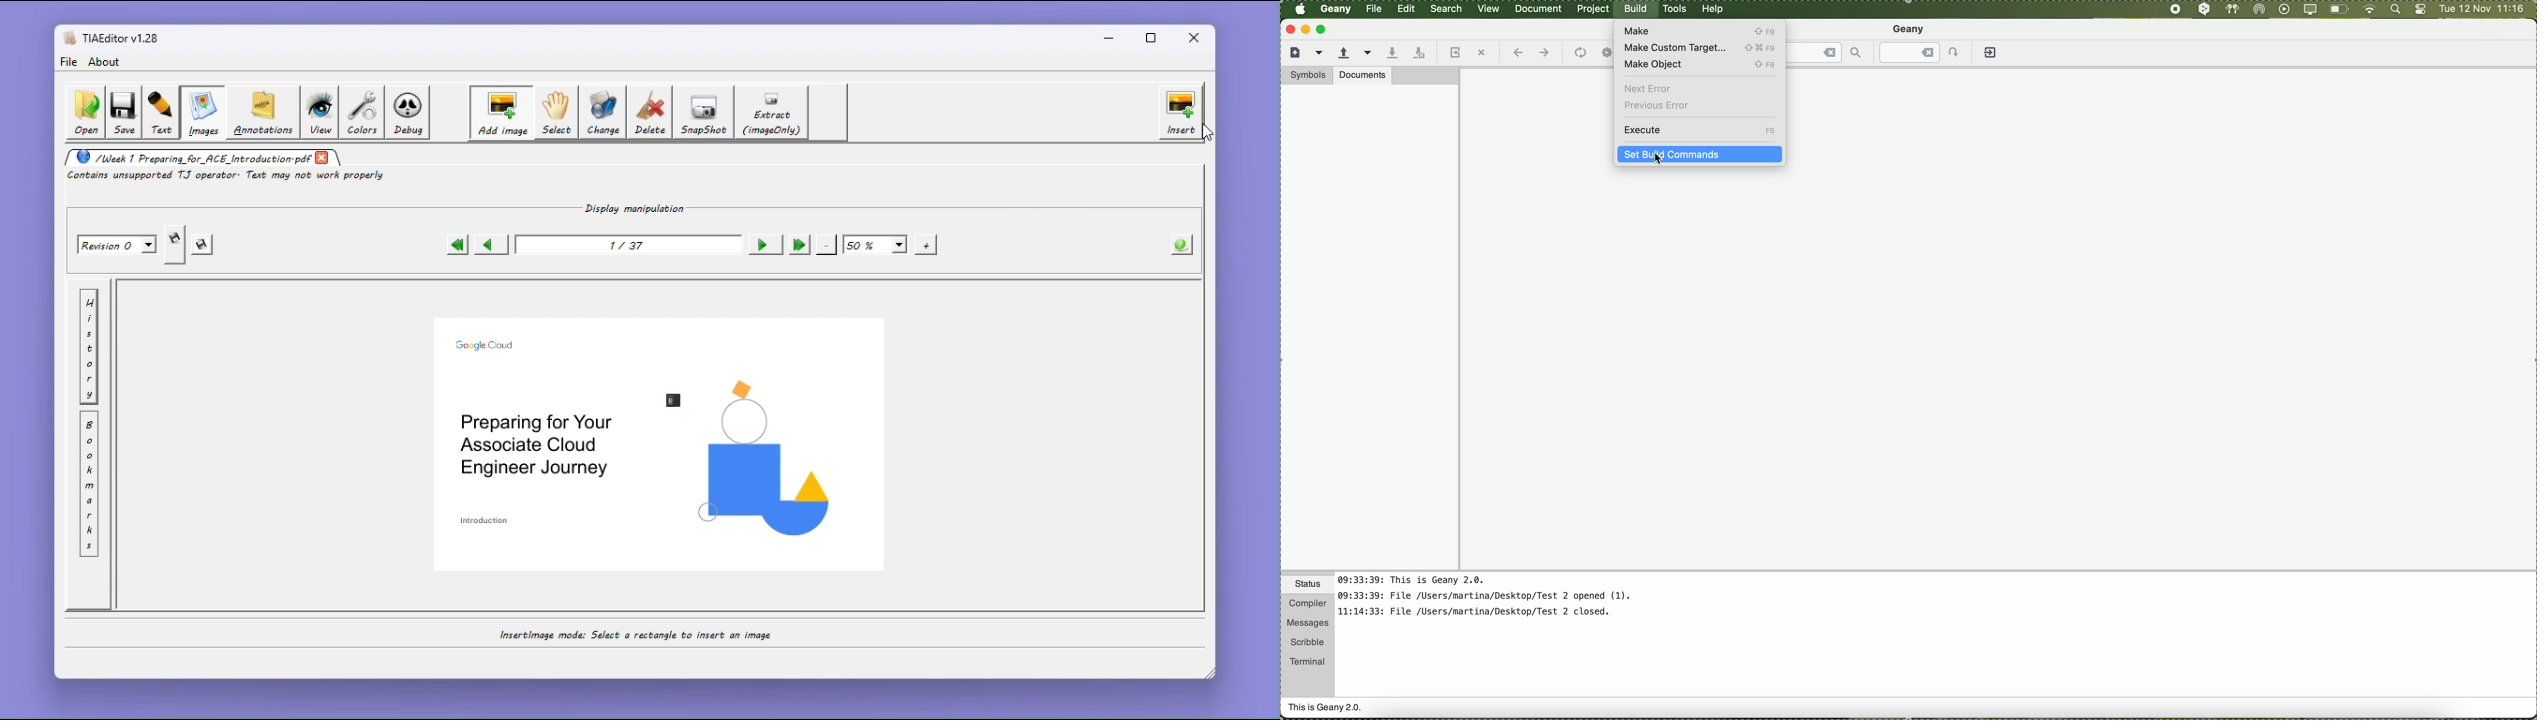 The height and width of the screenshot is (728, 2548). What do you see at coordinates (1592, 9) in the screenshot?
I see `project` at bounding box center [1592, 9].